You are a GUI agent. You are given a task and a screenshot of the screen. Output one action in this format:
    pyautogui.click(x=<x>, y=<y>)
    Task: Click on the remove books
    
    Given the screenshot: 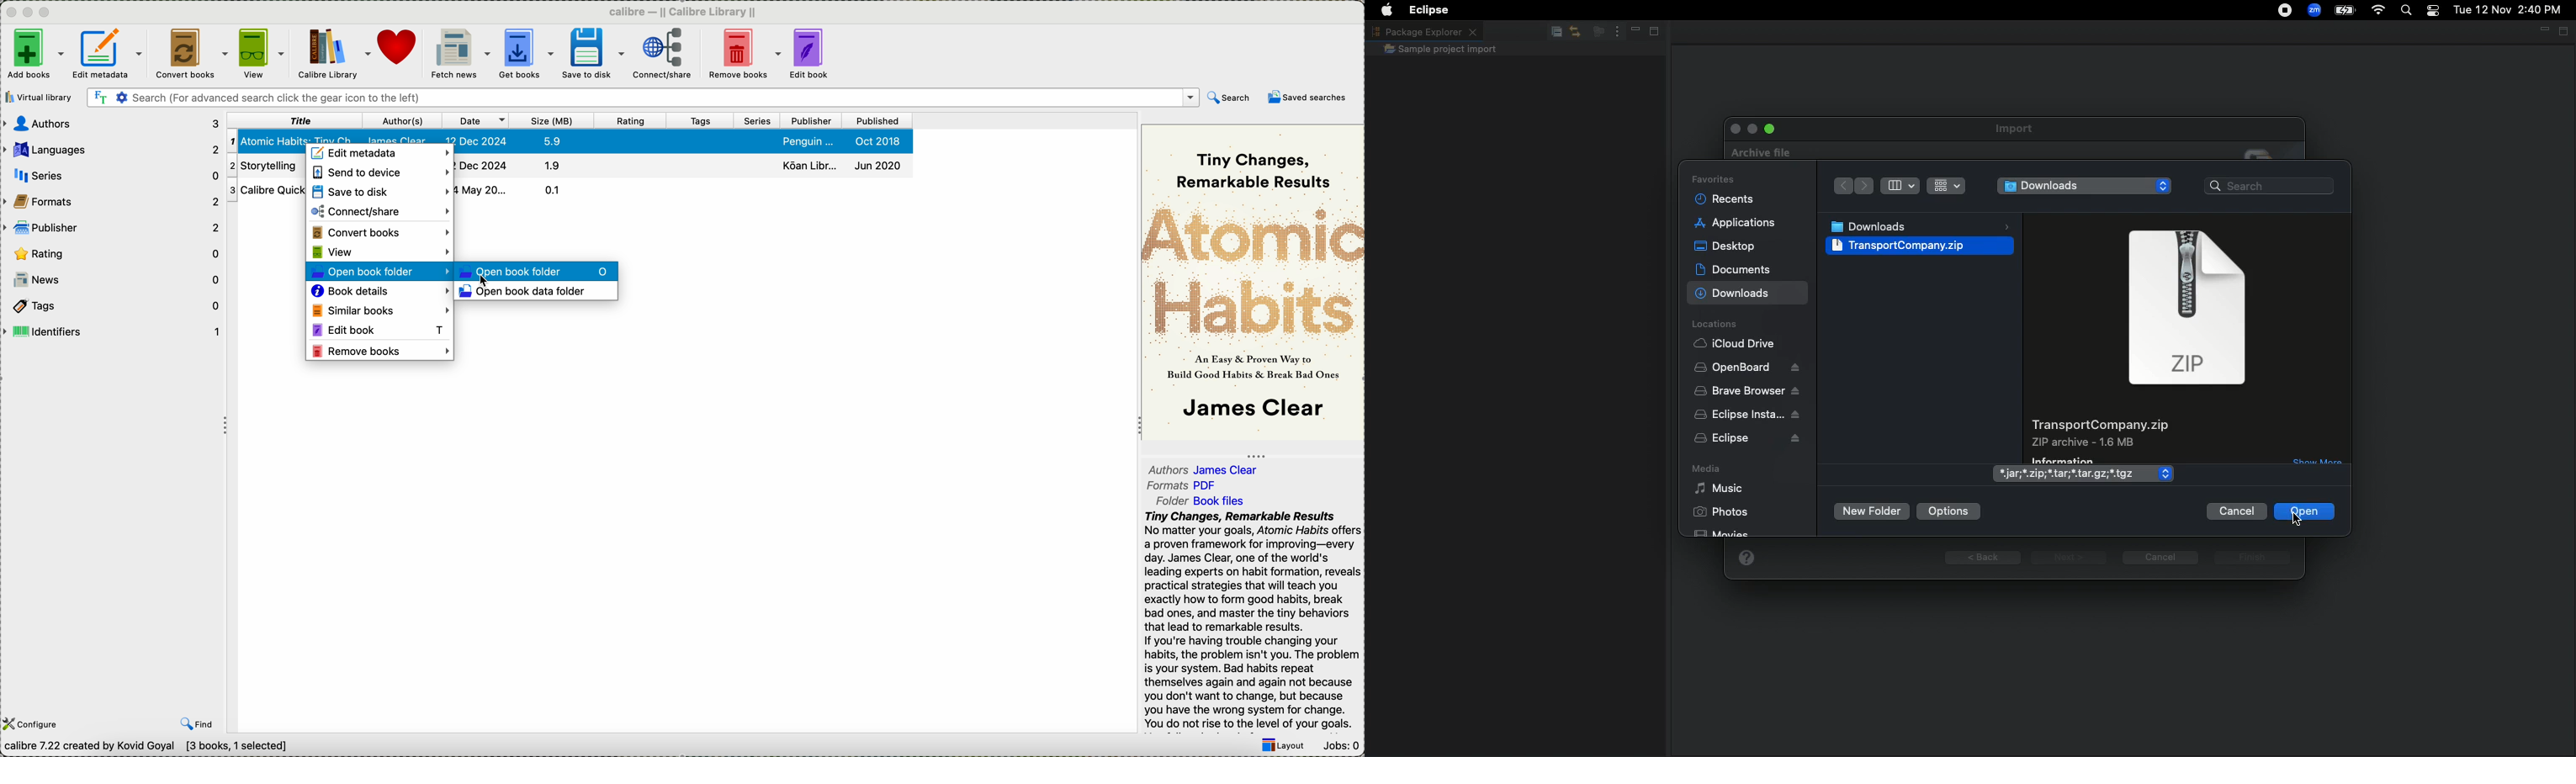 What is the action you would take?
    pyautogui.click(x=745, y=55)
    